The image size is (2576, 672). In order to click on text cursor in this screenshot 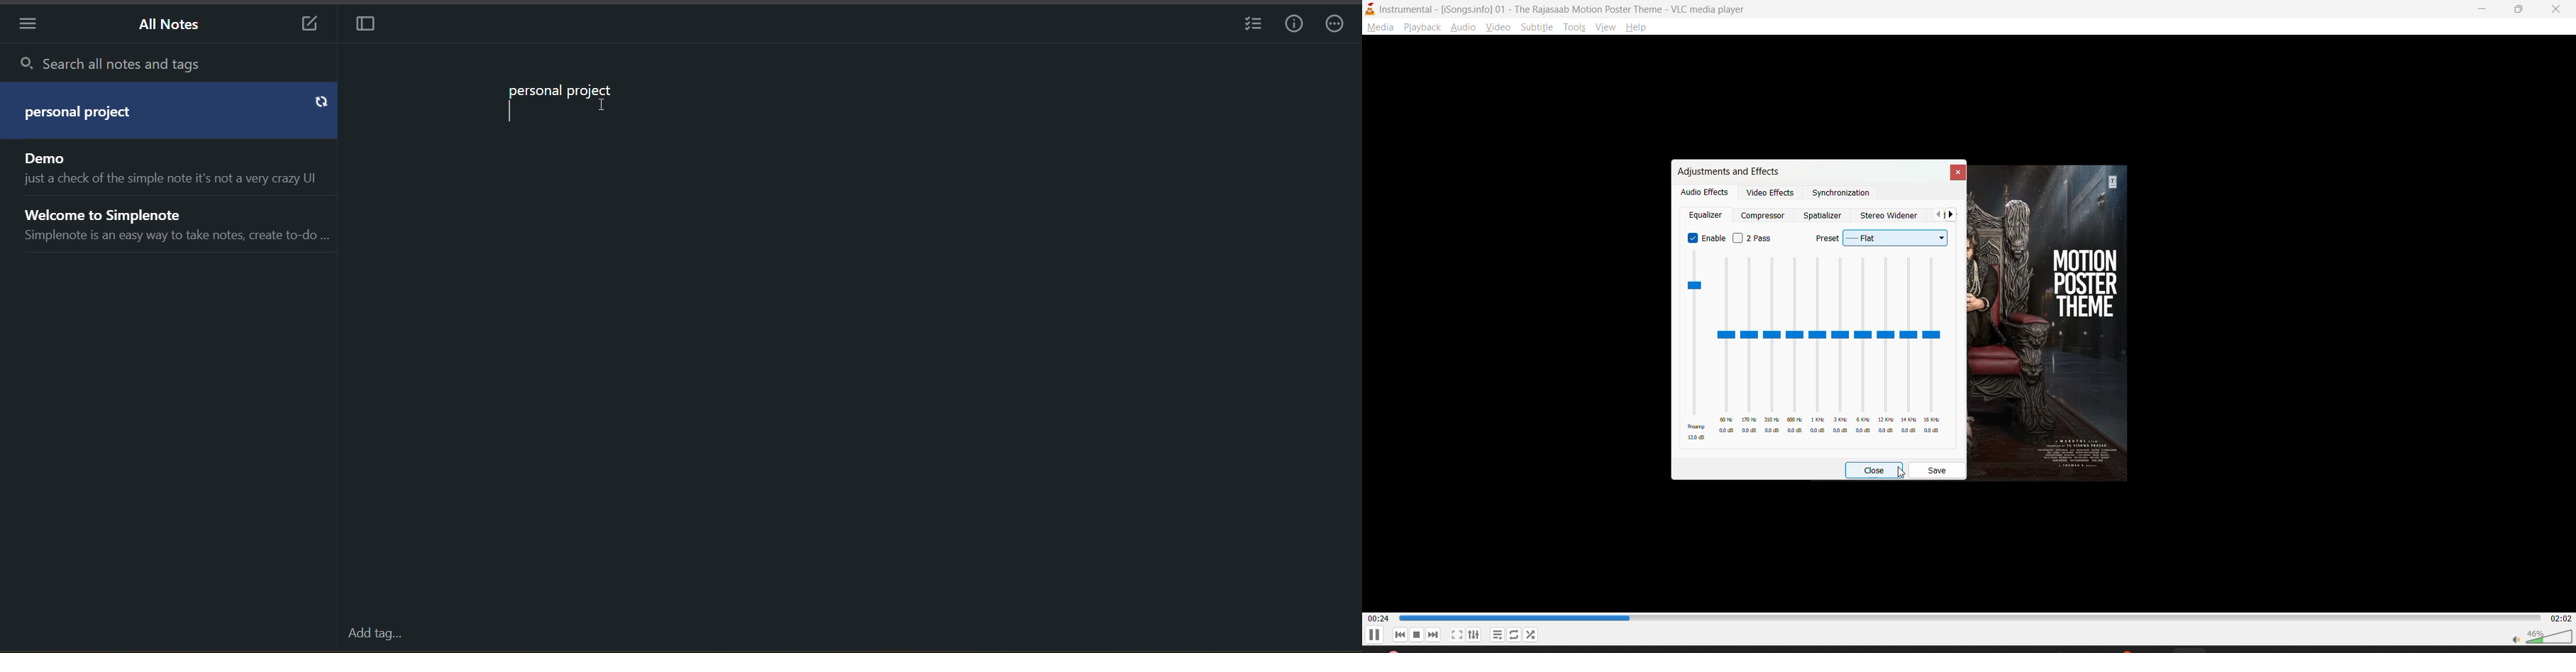, I will do `click(511, 111)`.